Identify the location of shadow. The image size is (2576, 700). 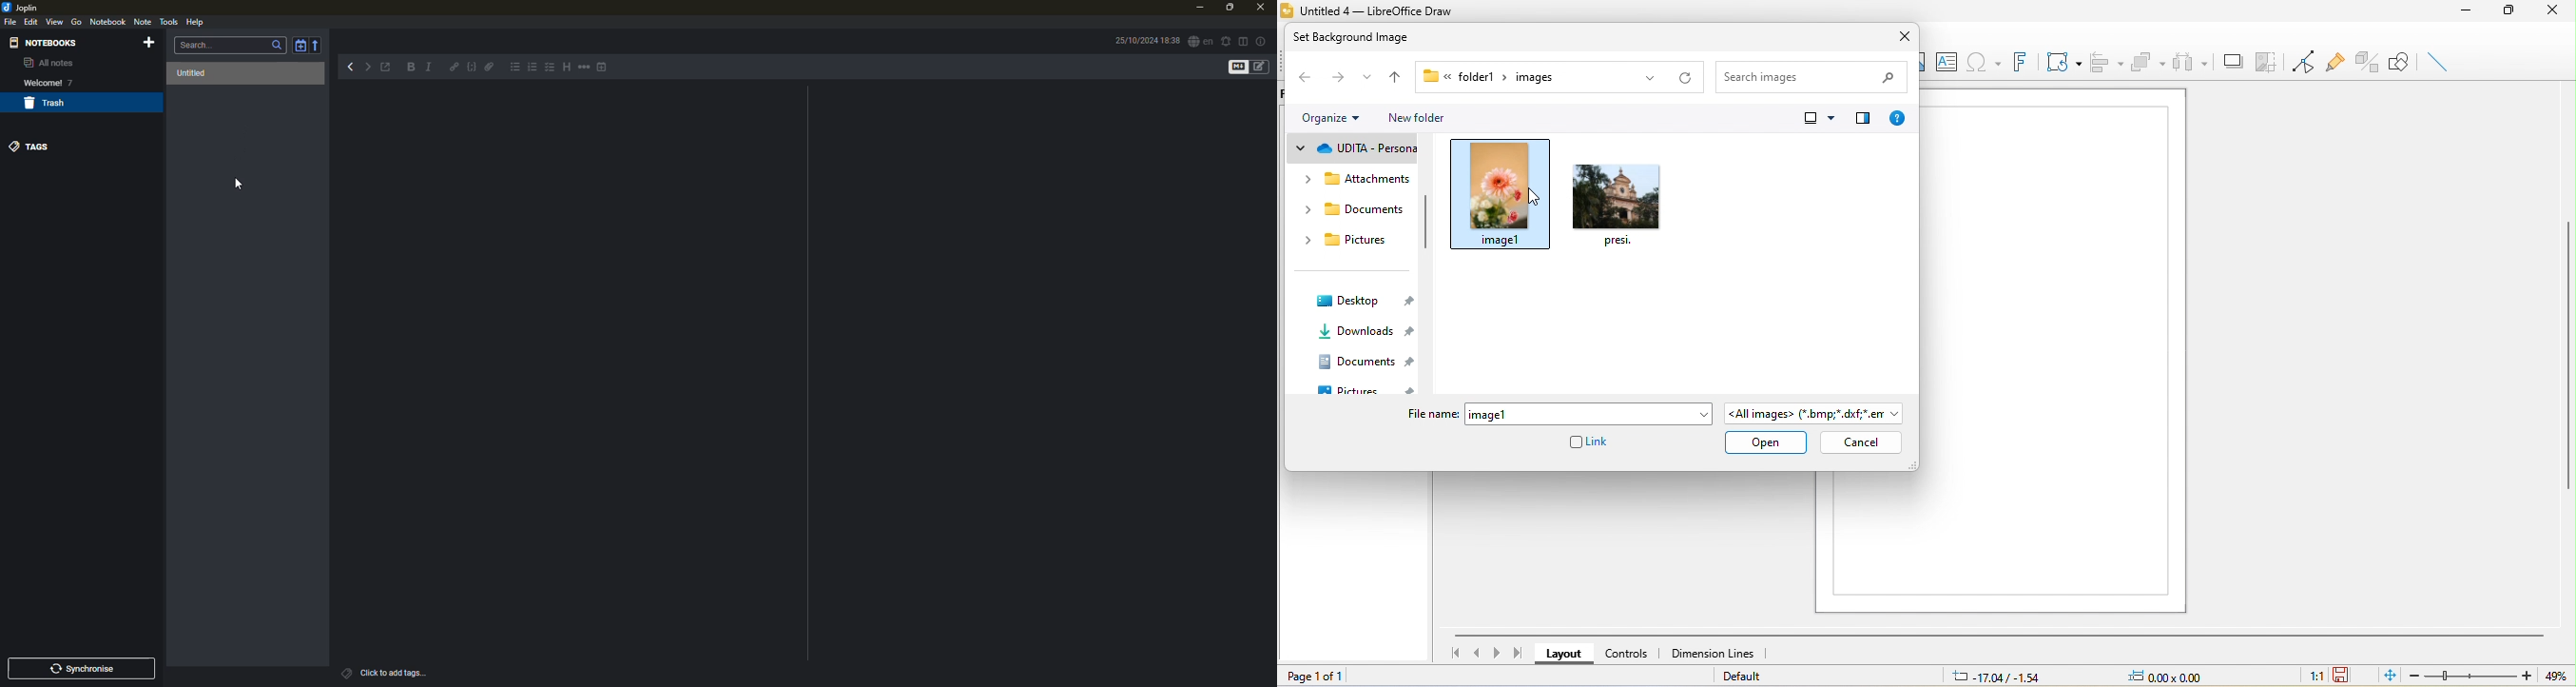
(2233, 60).